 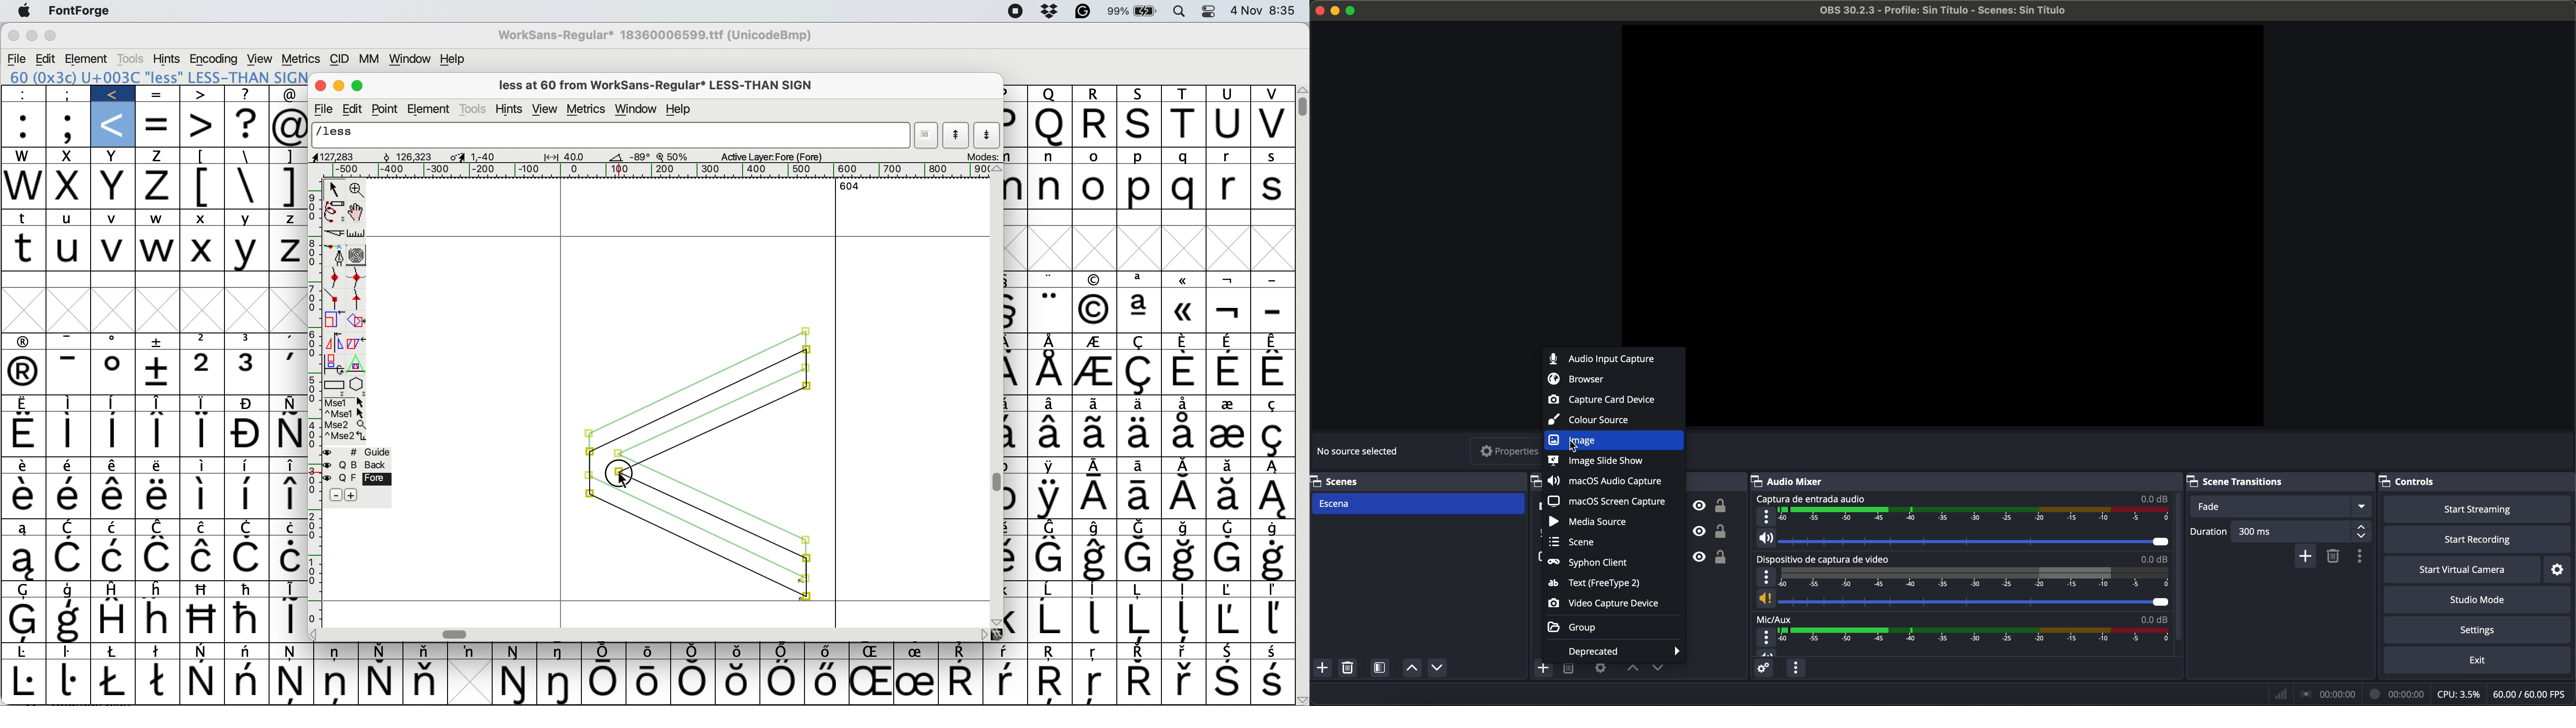 What do you see at coordinates (371, 58) in the screenshot?
I see `mm` at bounding box center [371, 58].